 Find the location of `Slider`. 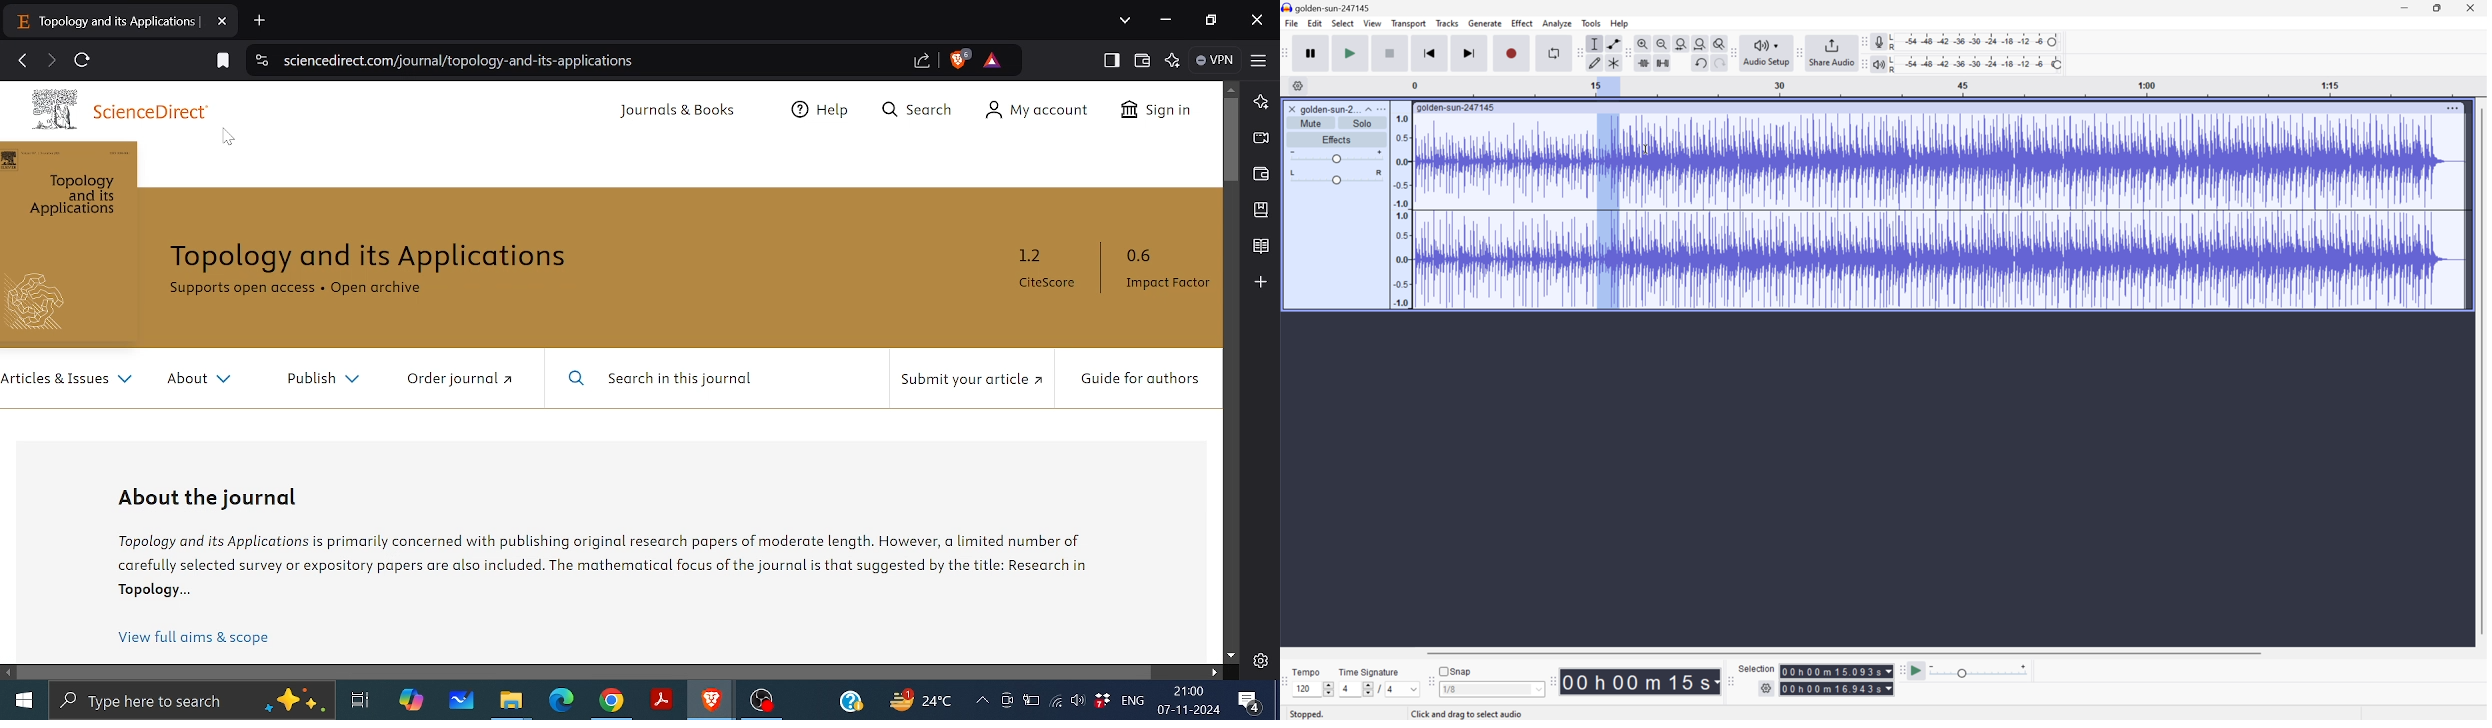

Slider is located at coordinates (1334, 156).